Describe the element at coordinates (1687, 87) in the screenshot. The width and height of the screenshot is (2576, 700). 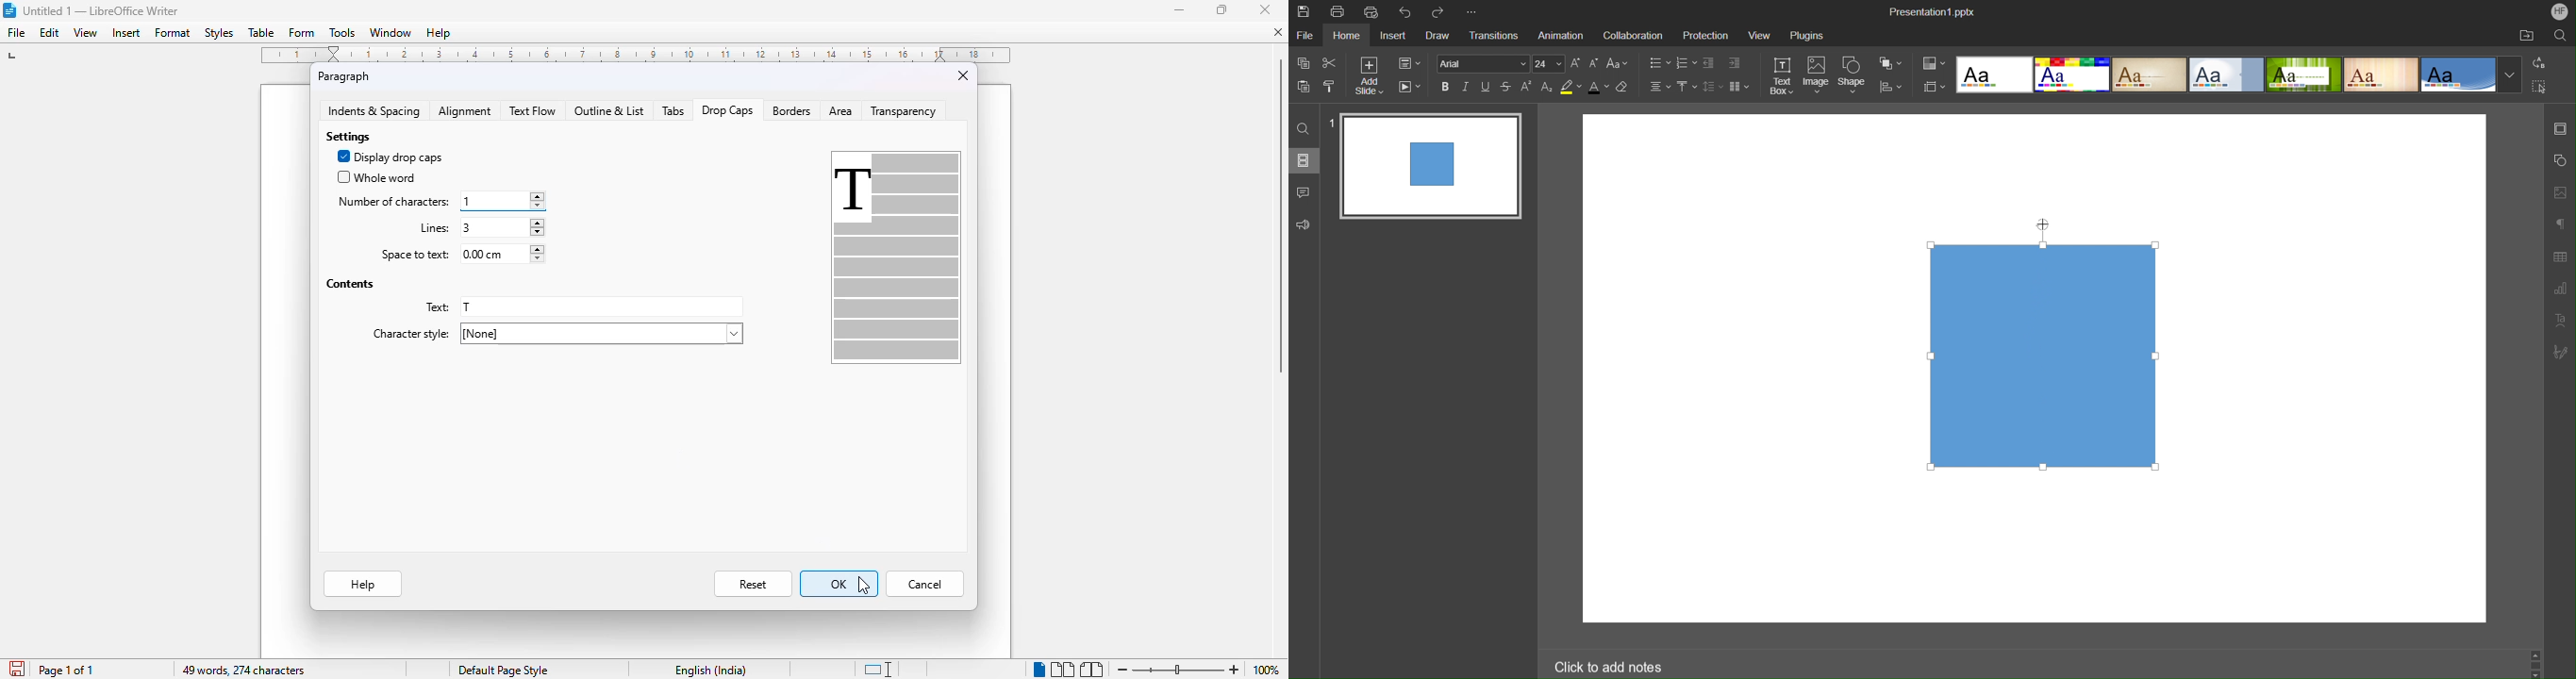
I see `Vertical Align` at that location.